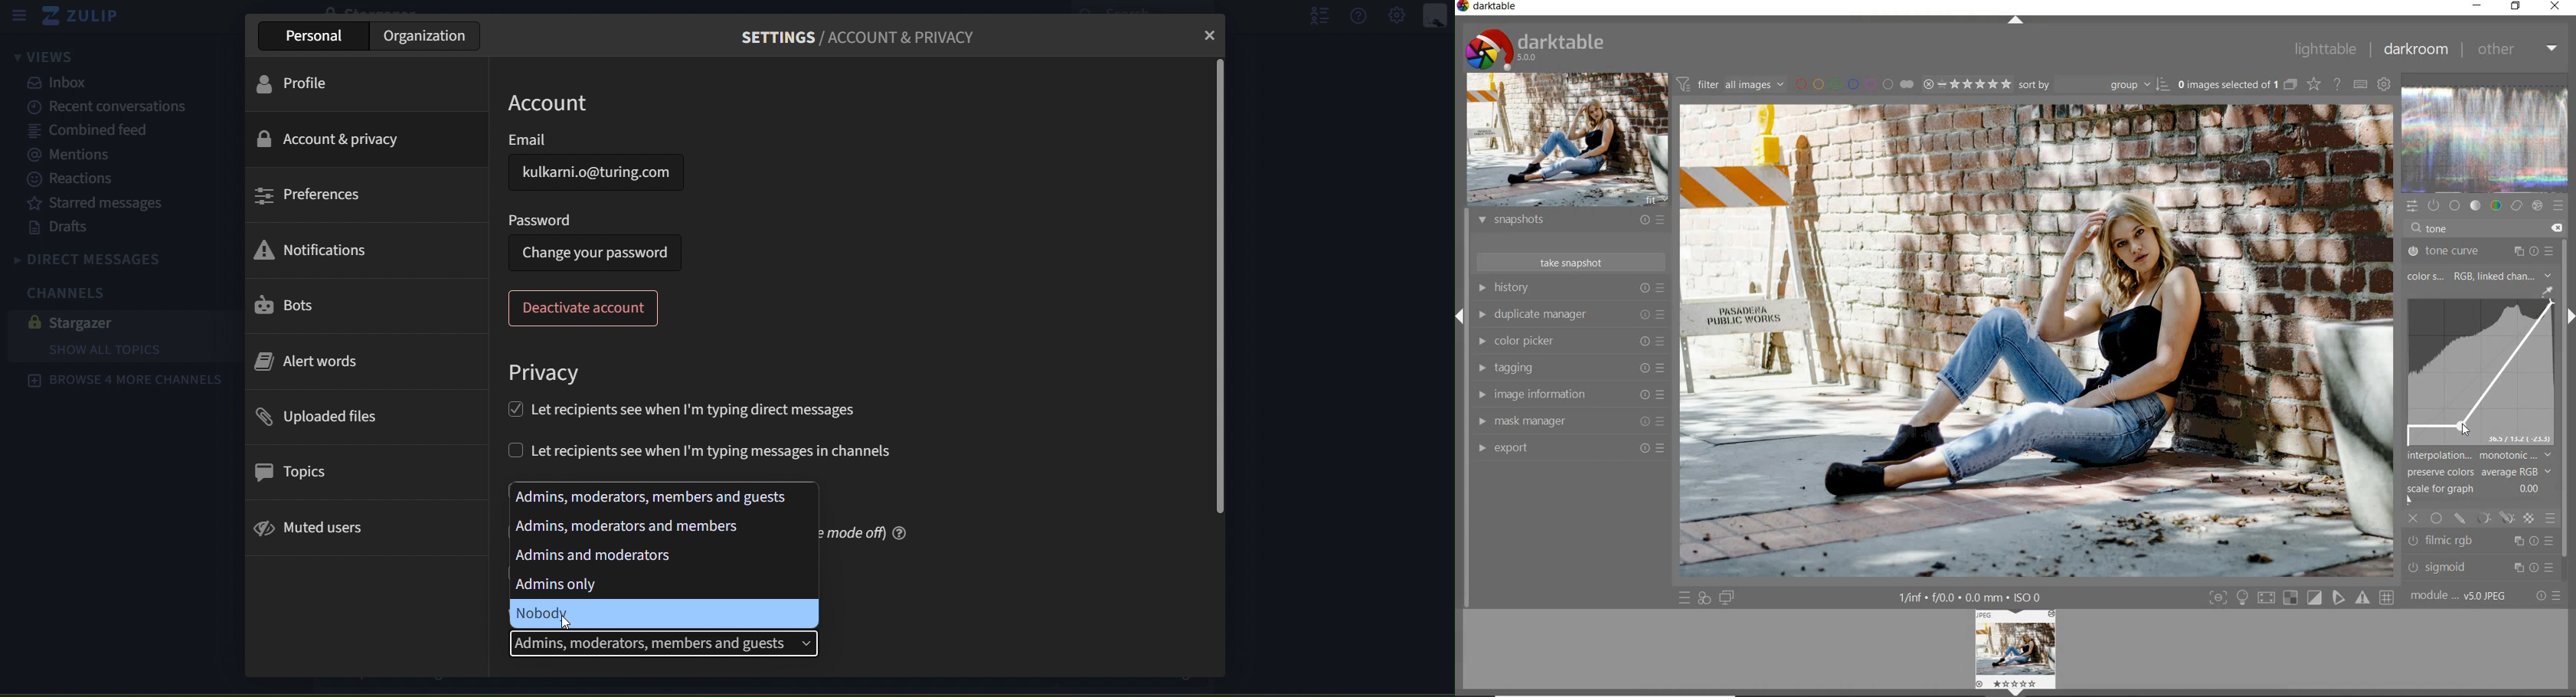 This screenshot has height=700, width=2576. What do you see at coordinates (2516, 7) in the screenshot?
I see `restore` at bounding box center [2516, 7].